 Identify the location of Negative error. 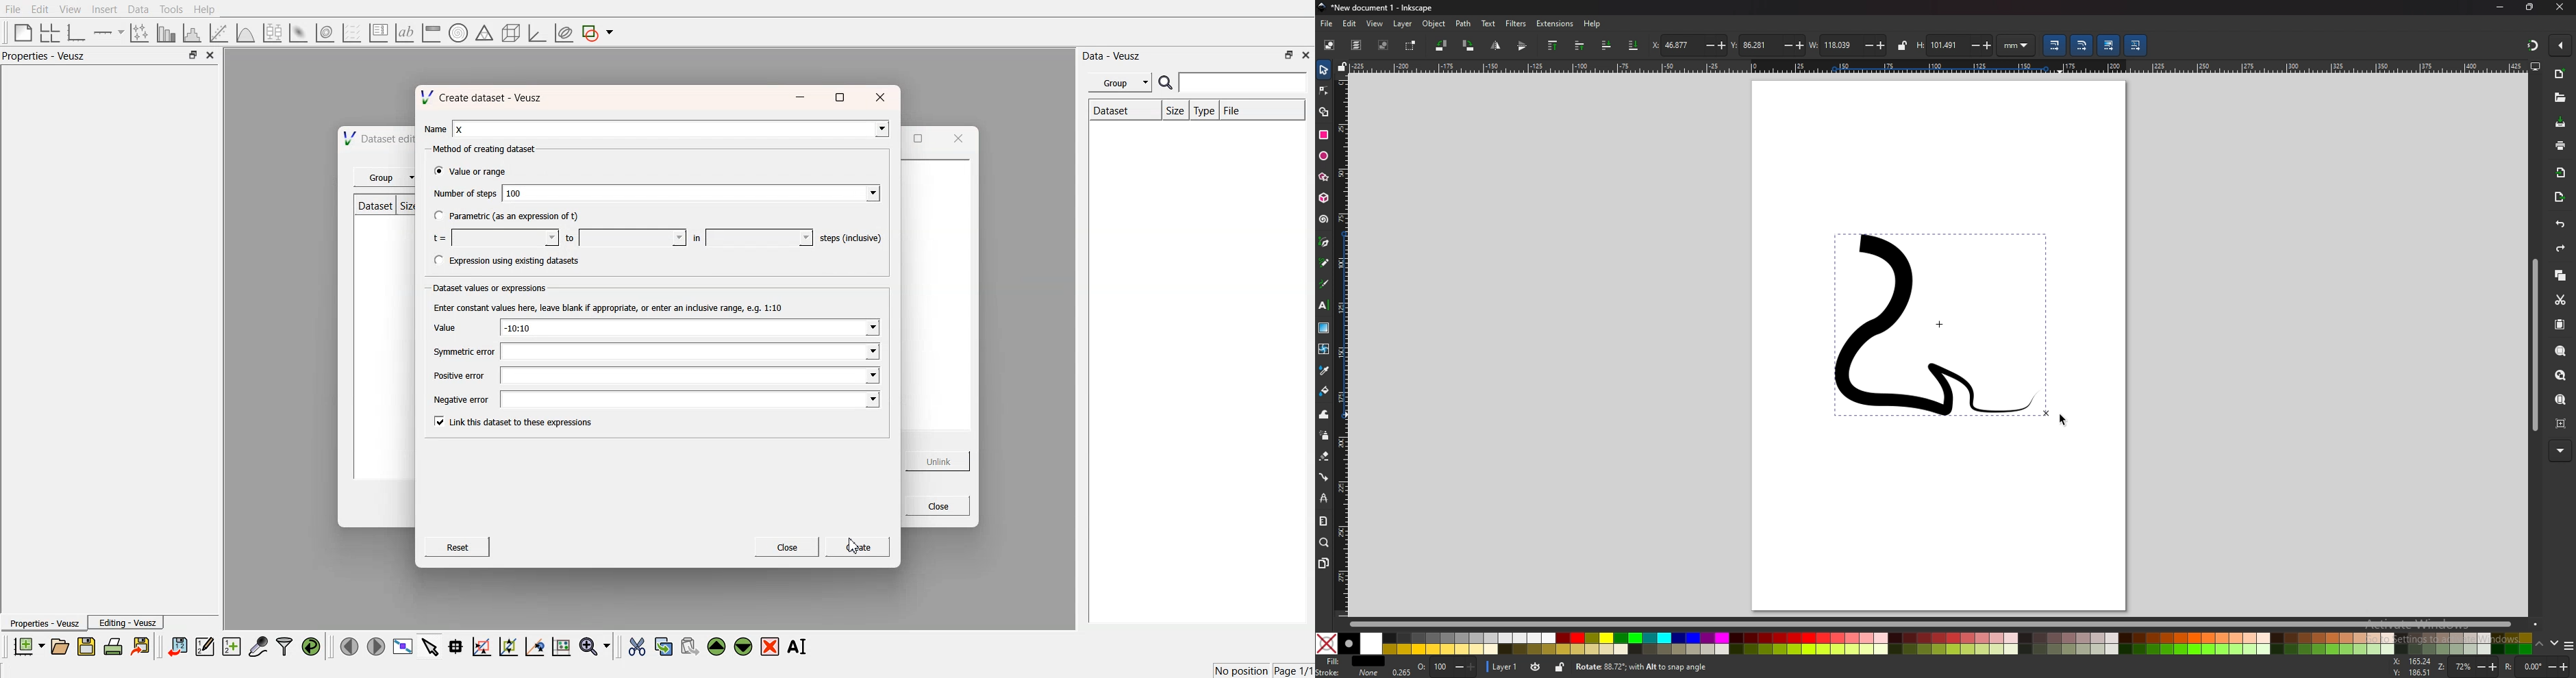
(464, 401).